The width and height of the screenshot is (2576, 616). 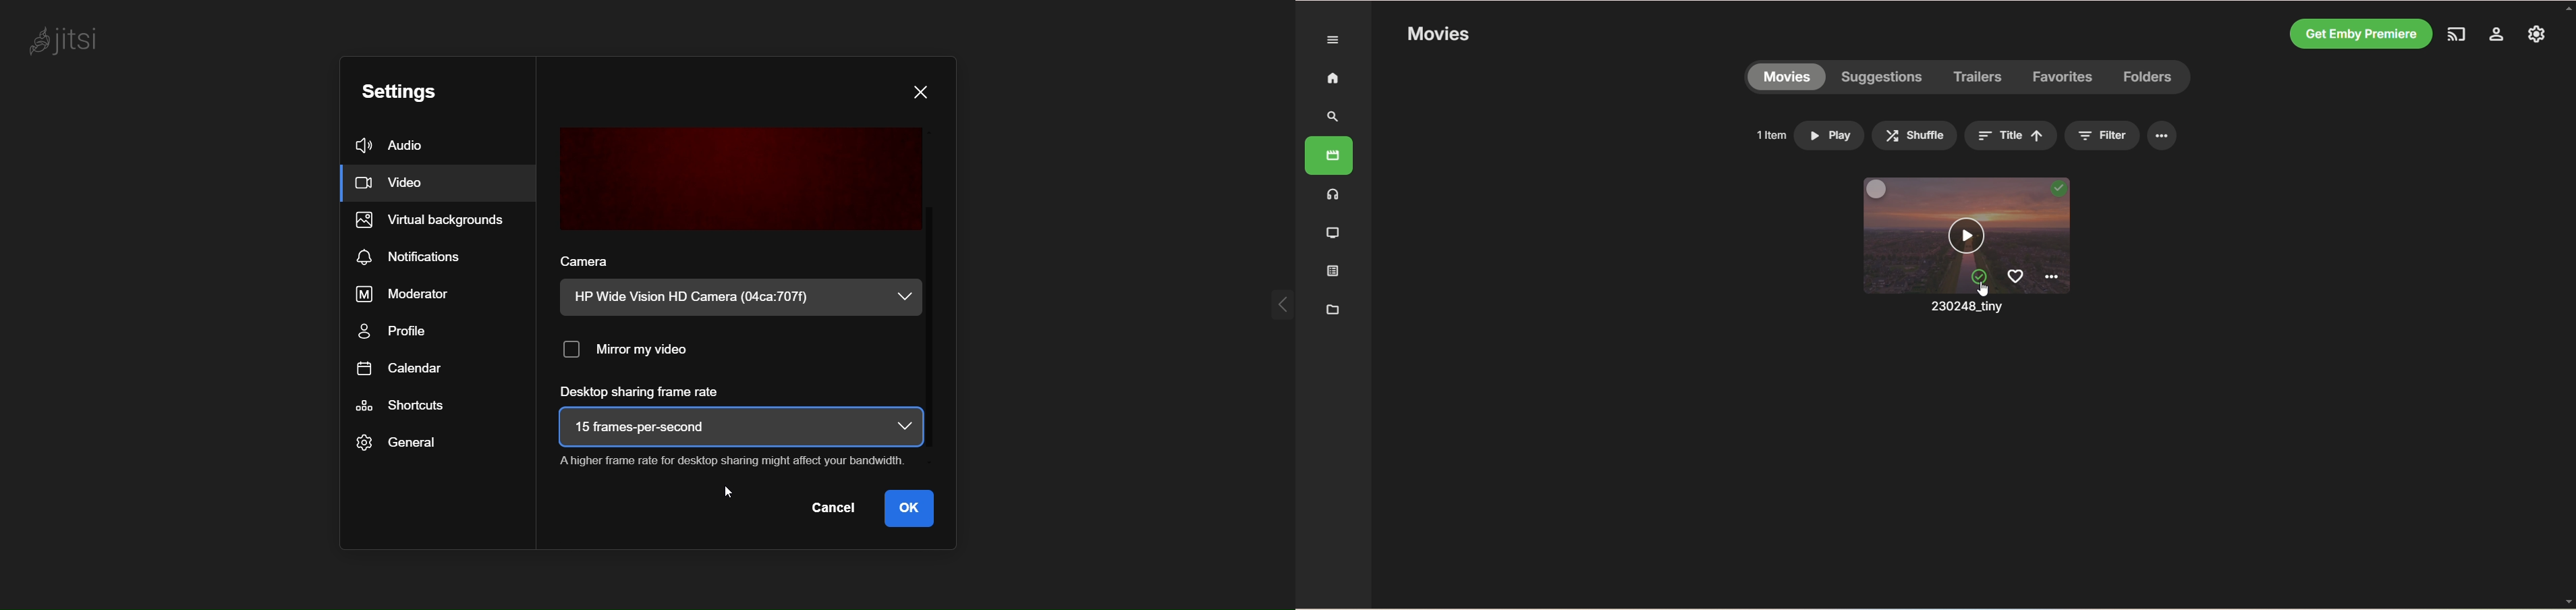 I want to click on play on another device, so click(x=2455, y=33).